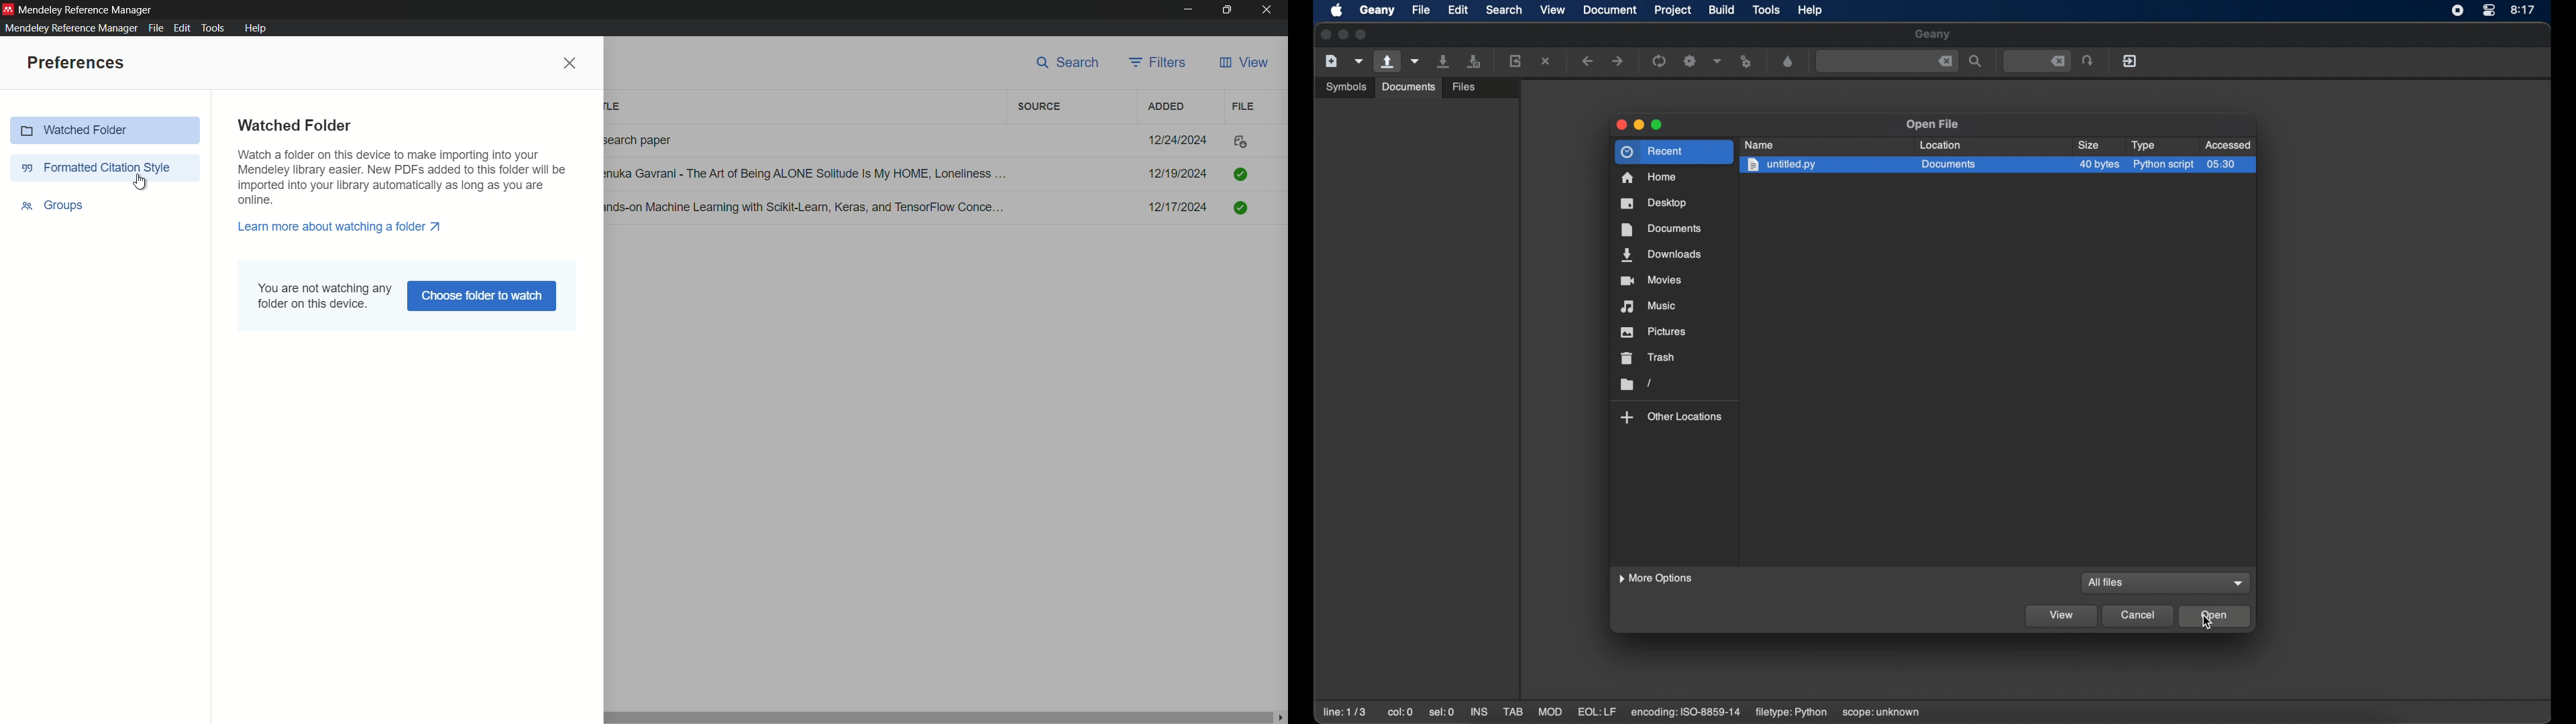  Describe the element at coordinates (107, 131) in the screenshot. I see `watch folder` at that location.